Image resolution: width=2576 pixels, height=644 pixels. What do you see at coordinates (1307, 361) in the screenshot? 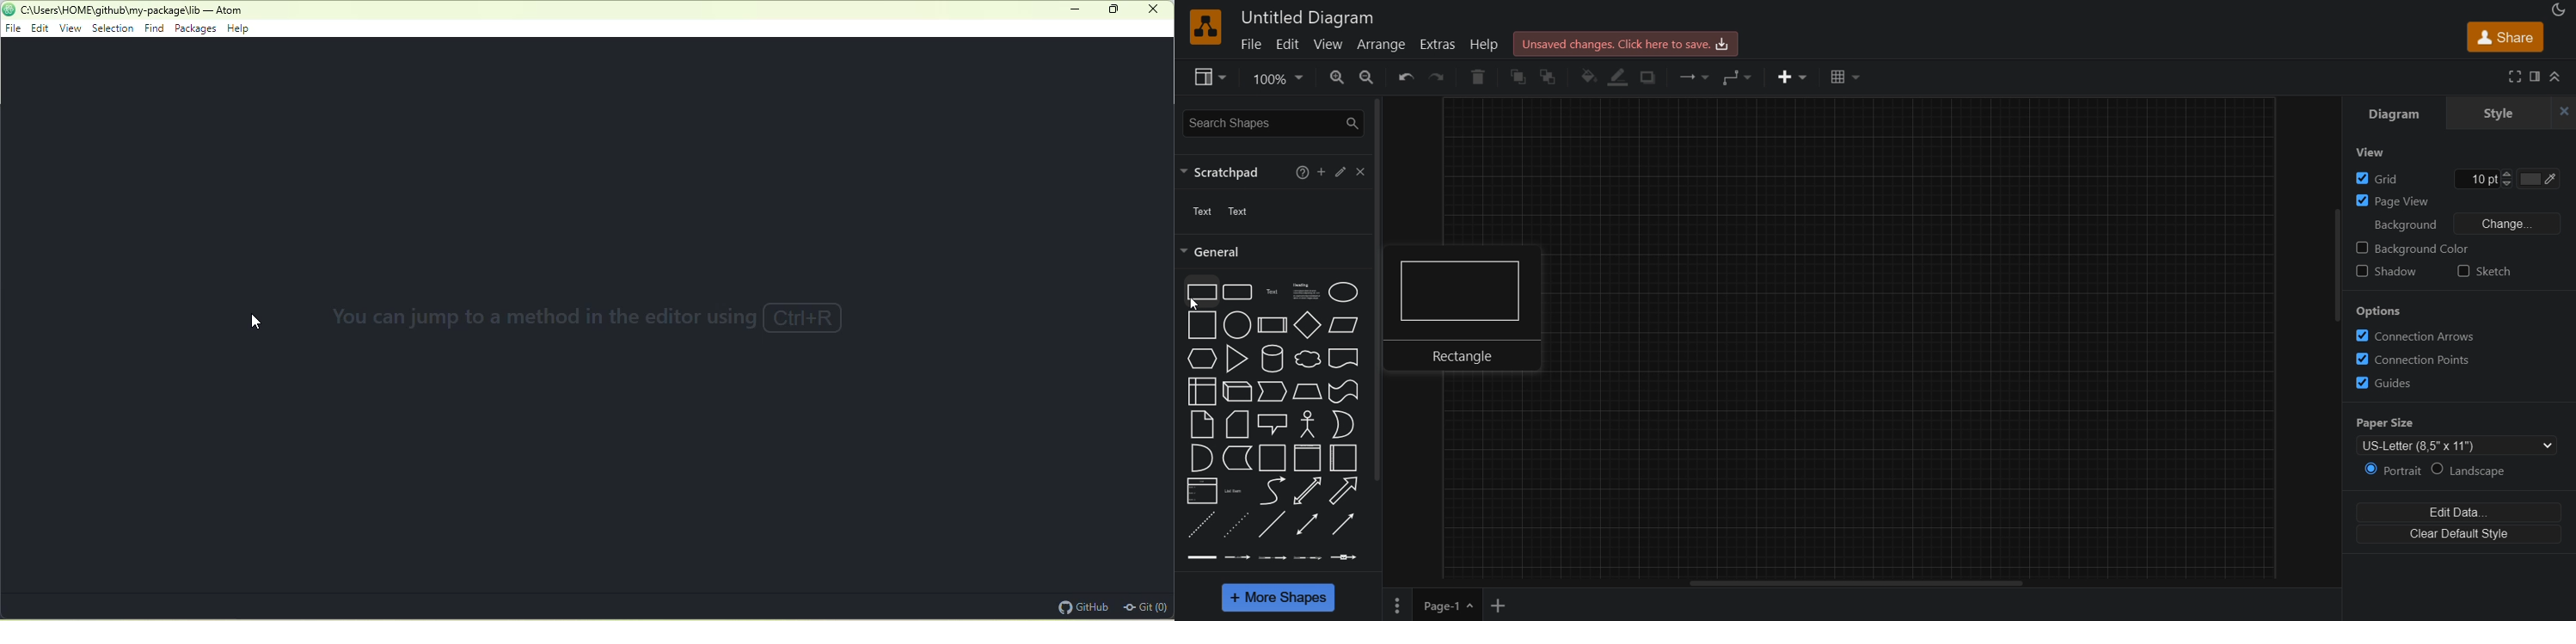
I see `cloud` at bounding box center [1307, 361].